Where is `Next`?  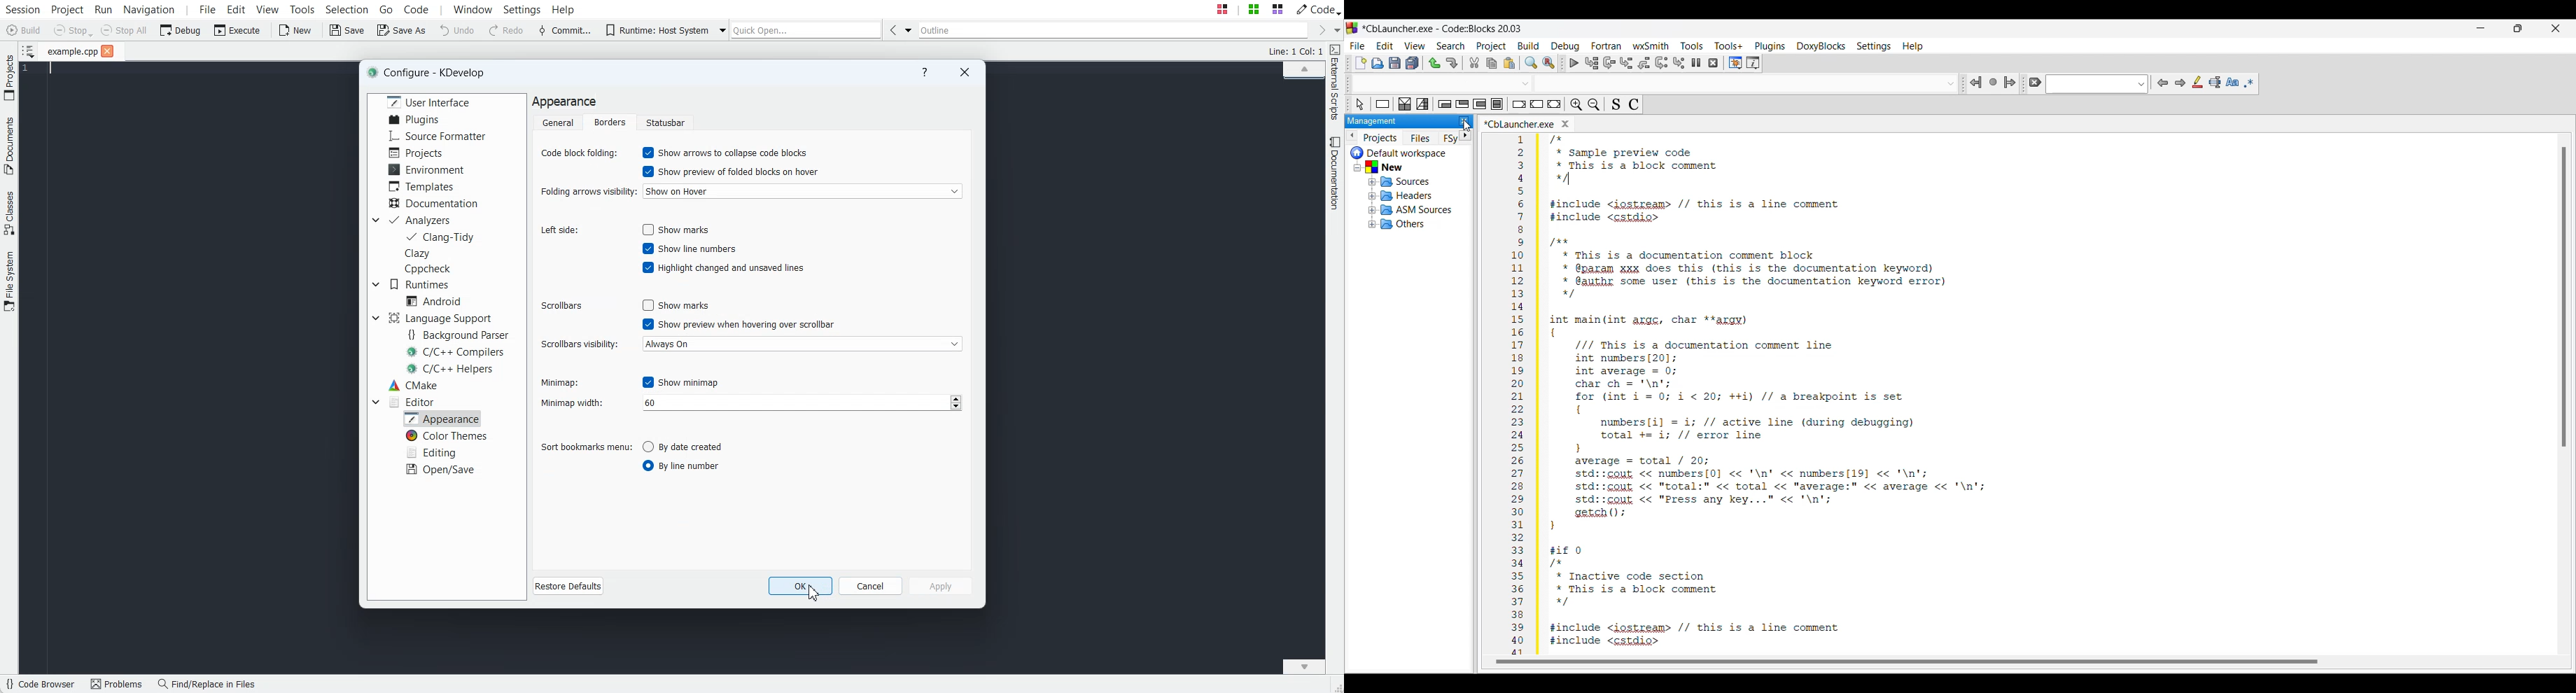
Next is located at coordinates (2179, 83).